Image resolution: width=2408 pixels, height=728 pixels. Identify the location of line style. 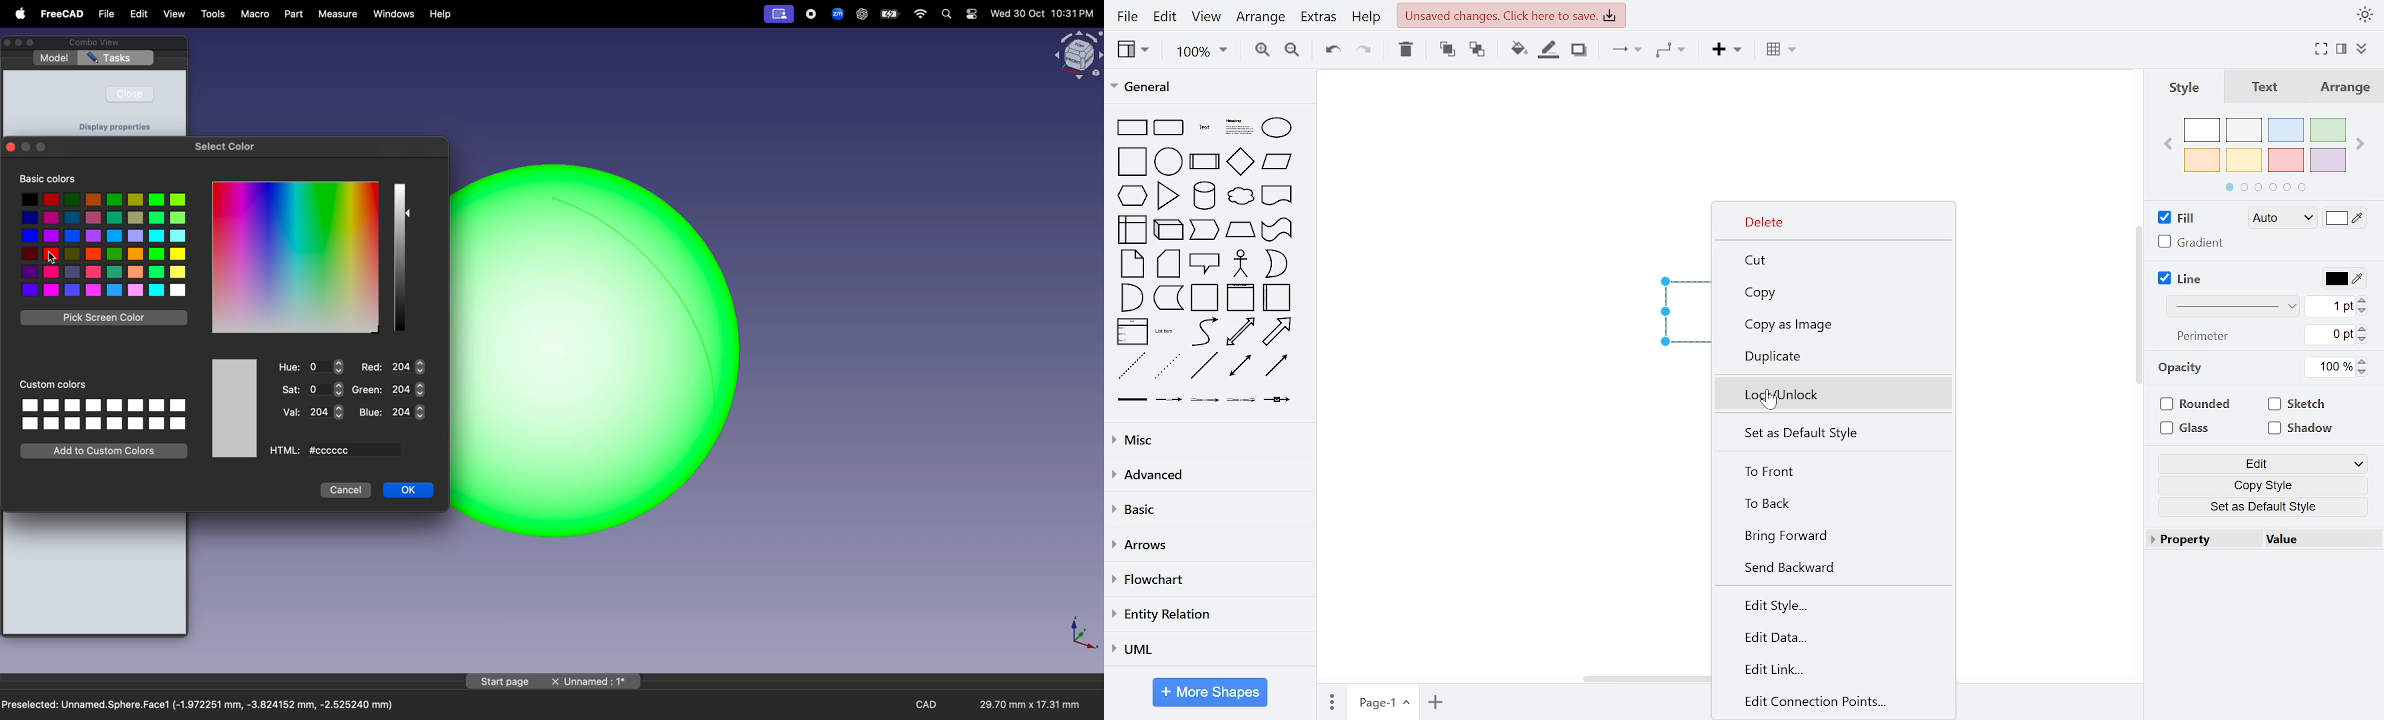
(2234, 306).